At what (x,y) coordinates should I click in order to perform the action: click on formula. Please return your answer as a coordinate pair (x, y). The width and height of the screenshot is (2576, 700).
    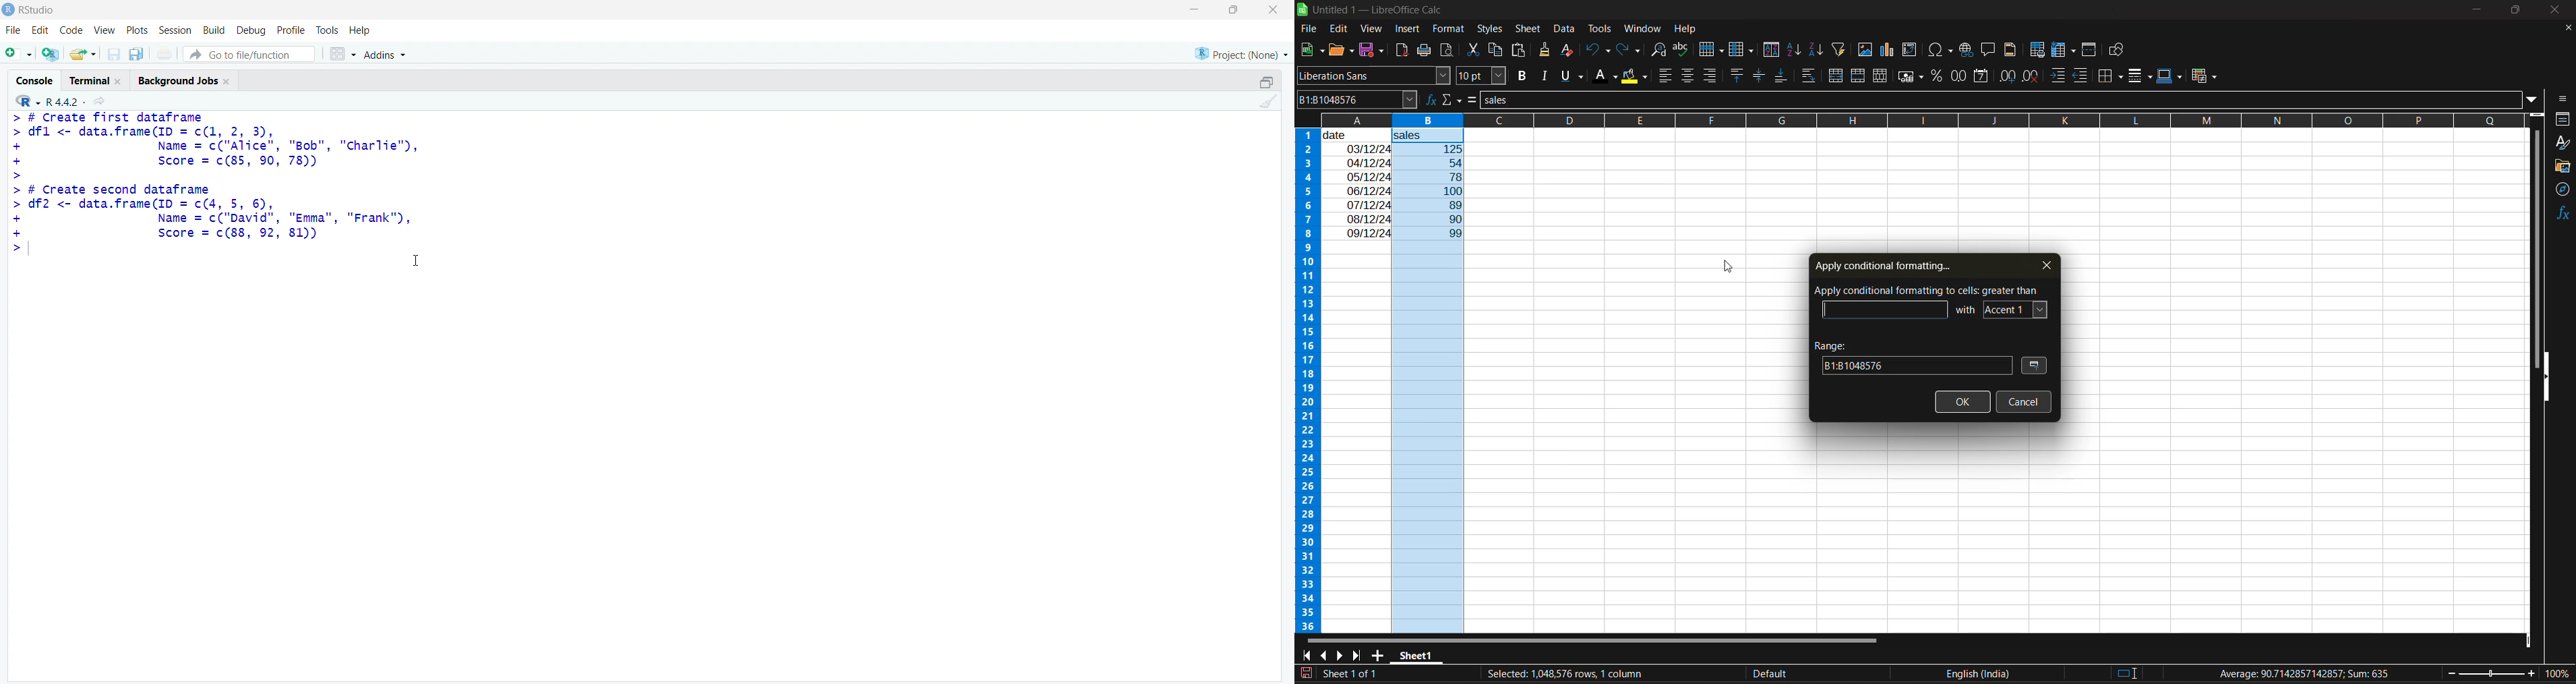
    Looking at the image, I should click on (2306, 673).